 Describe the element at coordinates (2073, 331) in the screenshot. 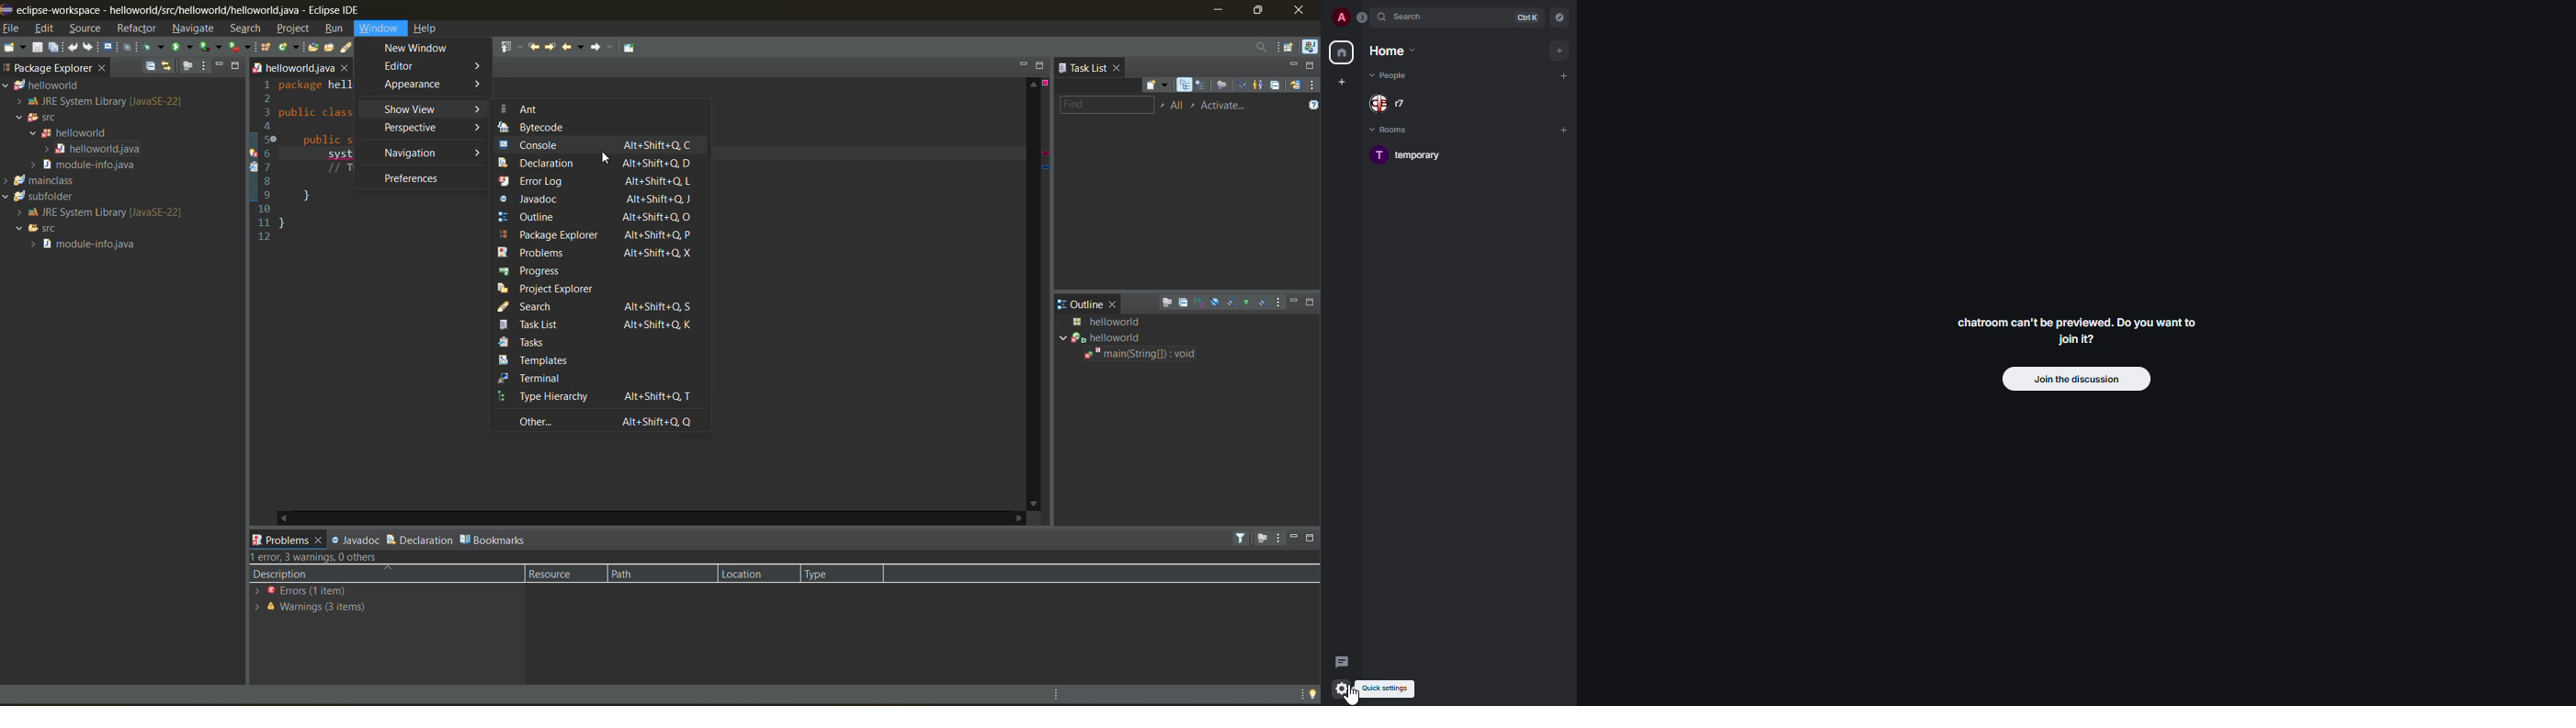

I see `chatroom can't be previewed` at that location.